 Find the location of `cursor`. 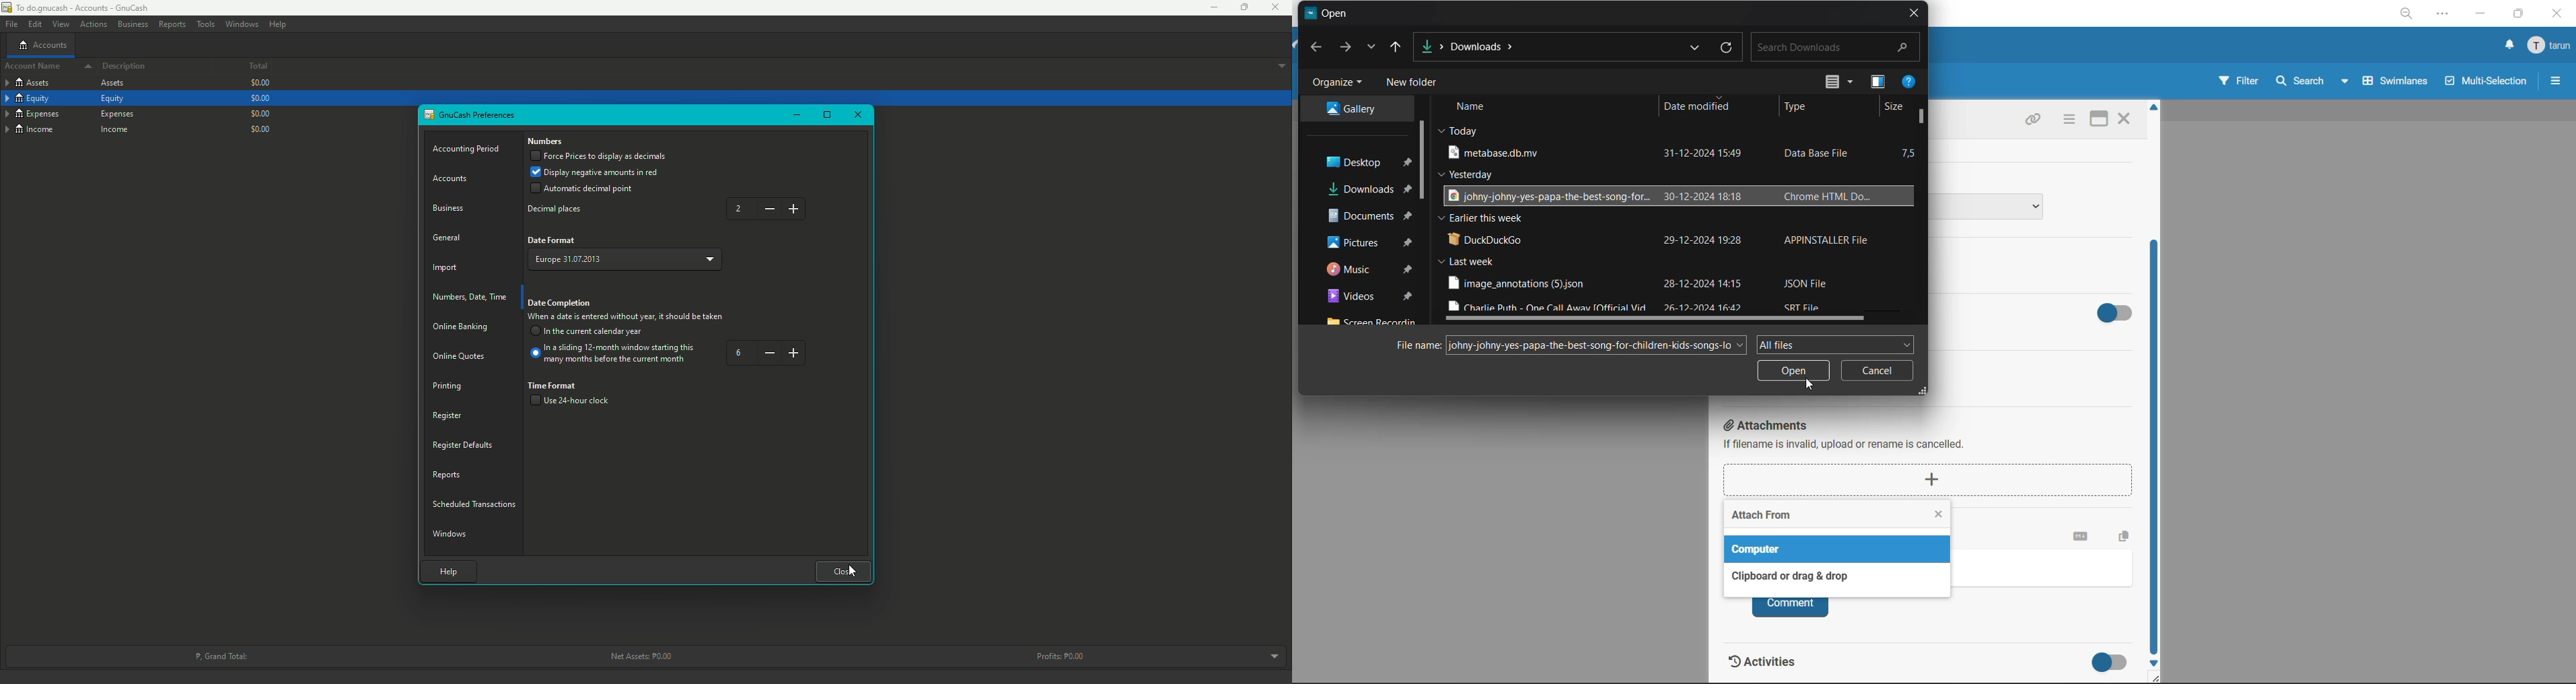

cursor is located at coordinates (1811, 385).